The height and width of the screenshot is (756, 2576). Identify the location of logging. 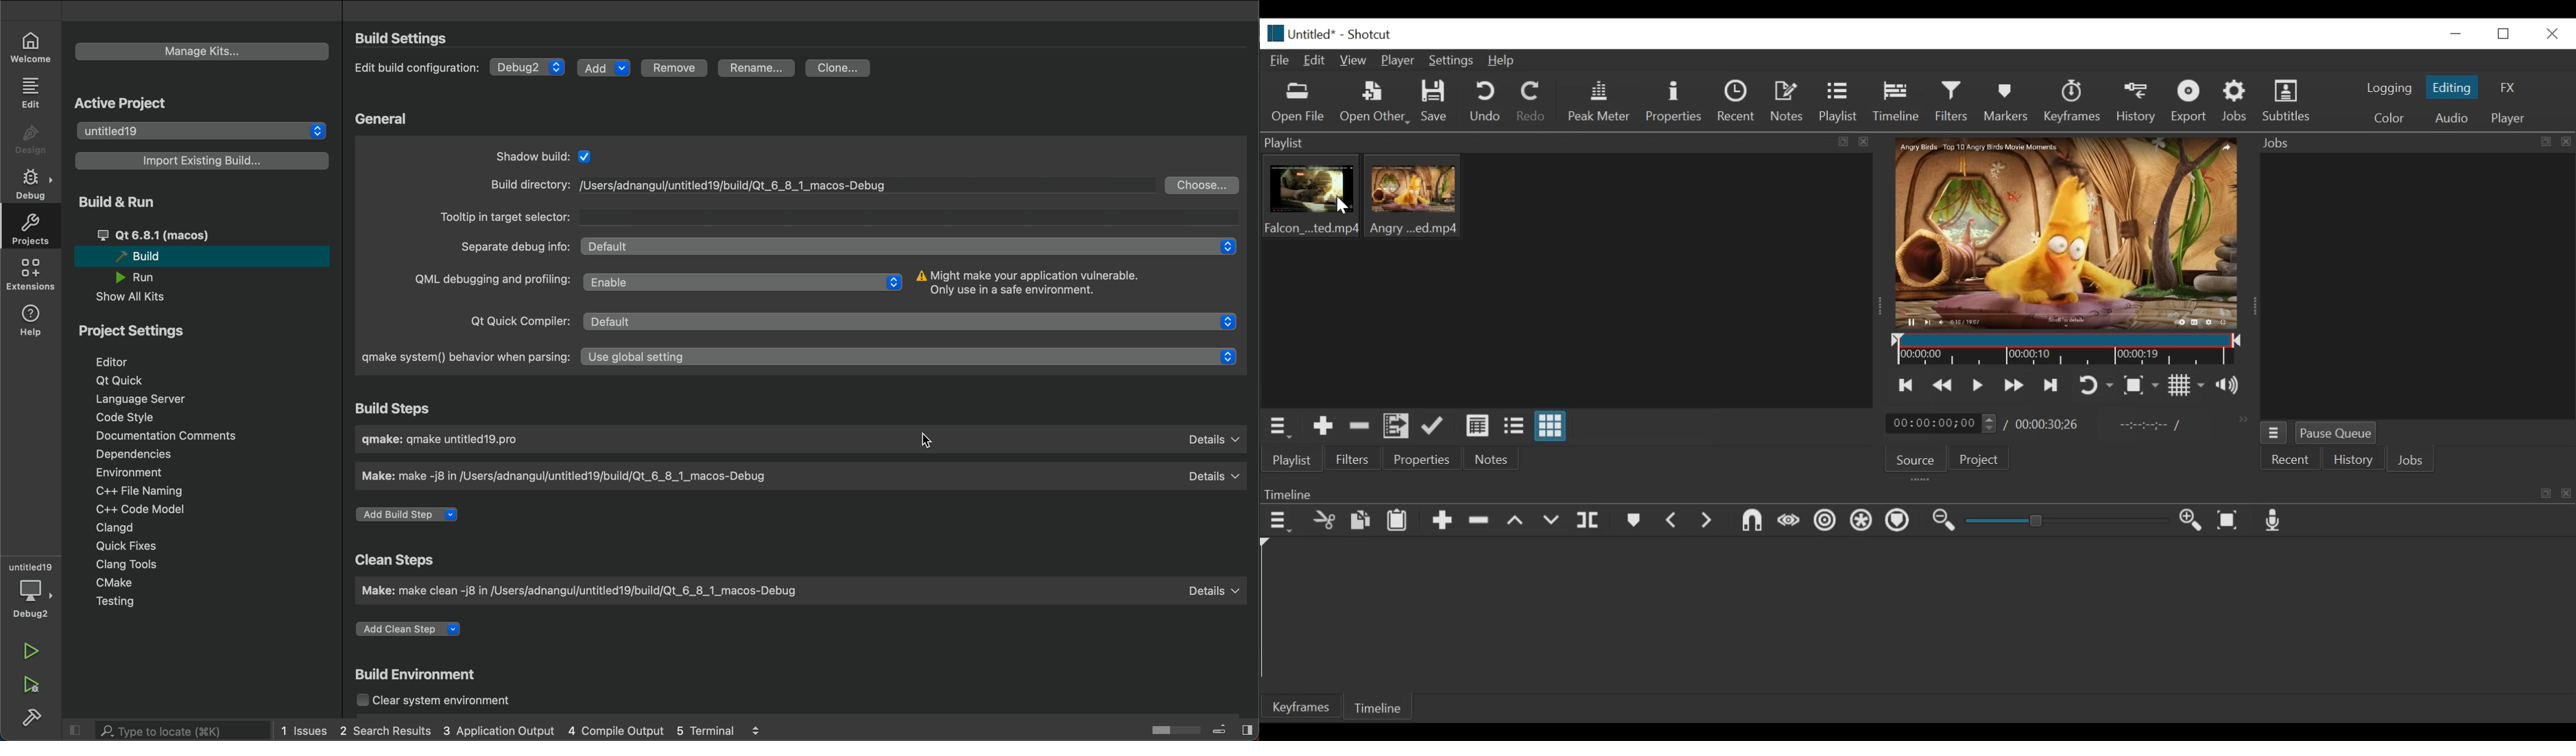
(2388, 88).